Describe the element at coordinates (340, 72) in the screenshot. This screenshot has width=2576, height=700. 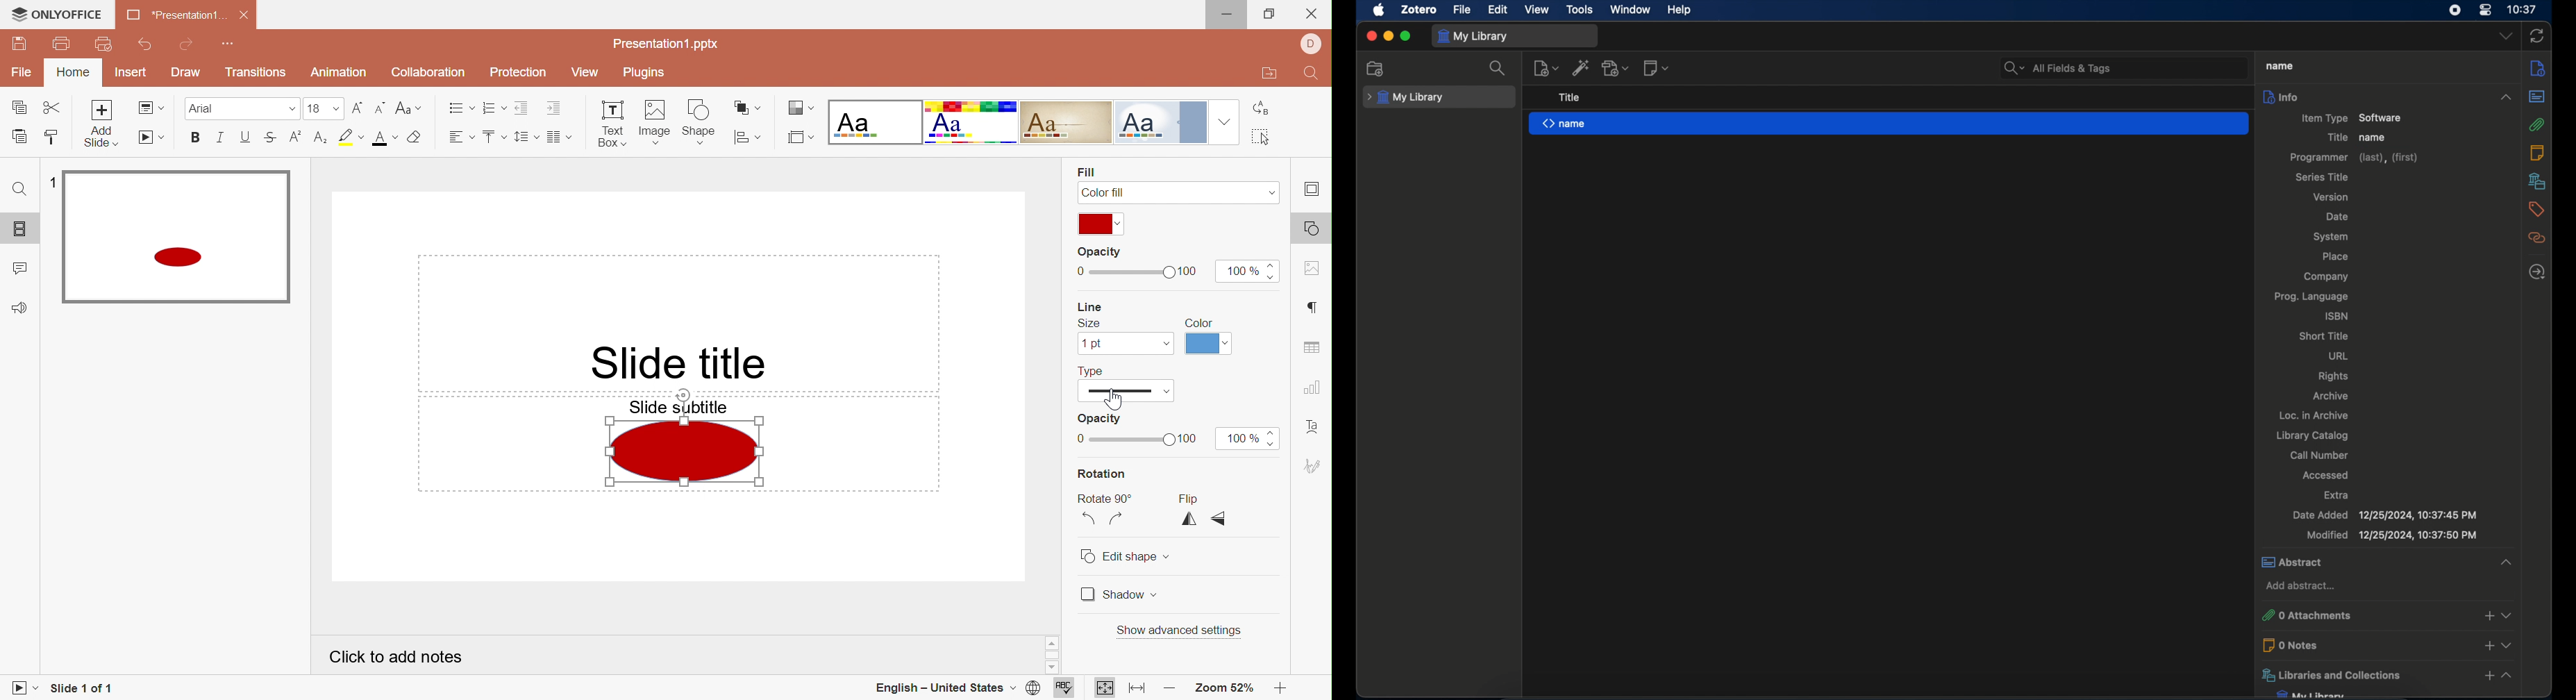
I see `Animation` at that location.